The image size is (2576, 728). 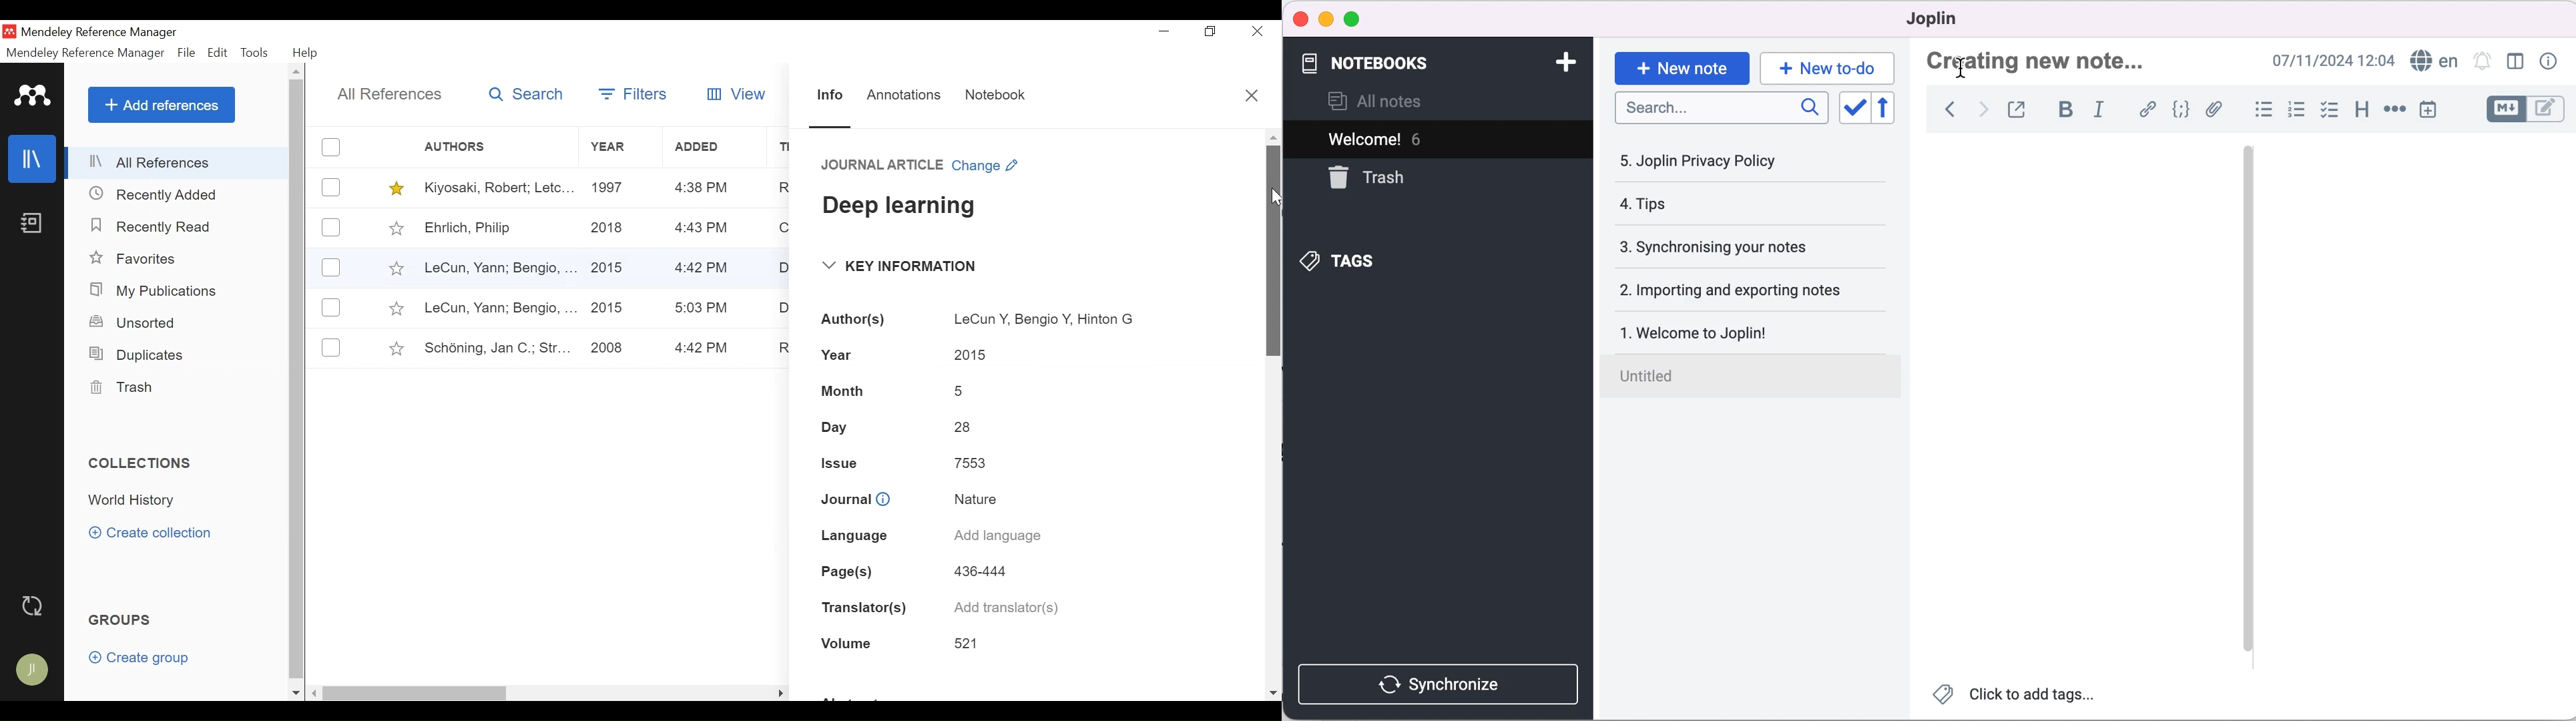 What do you see at coordinates (145, 463) in the screenshot?
I see `Collections` at bounding box center [145, 463].